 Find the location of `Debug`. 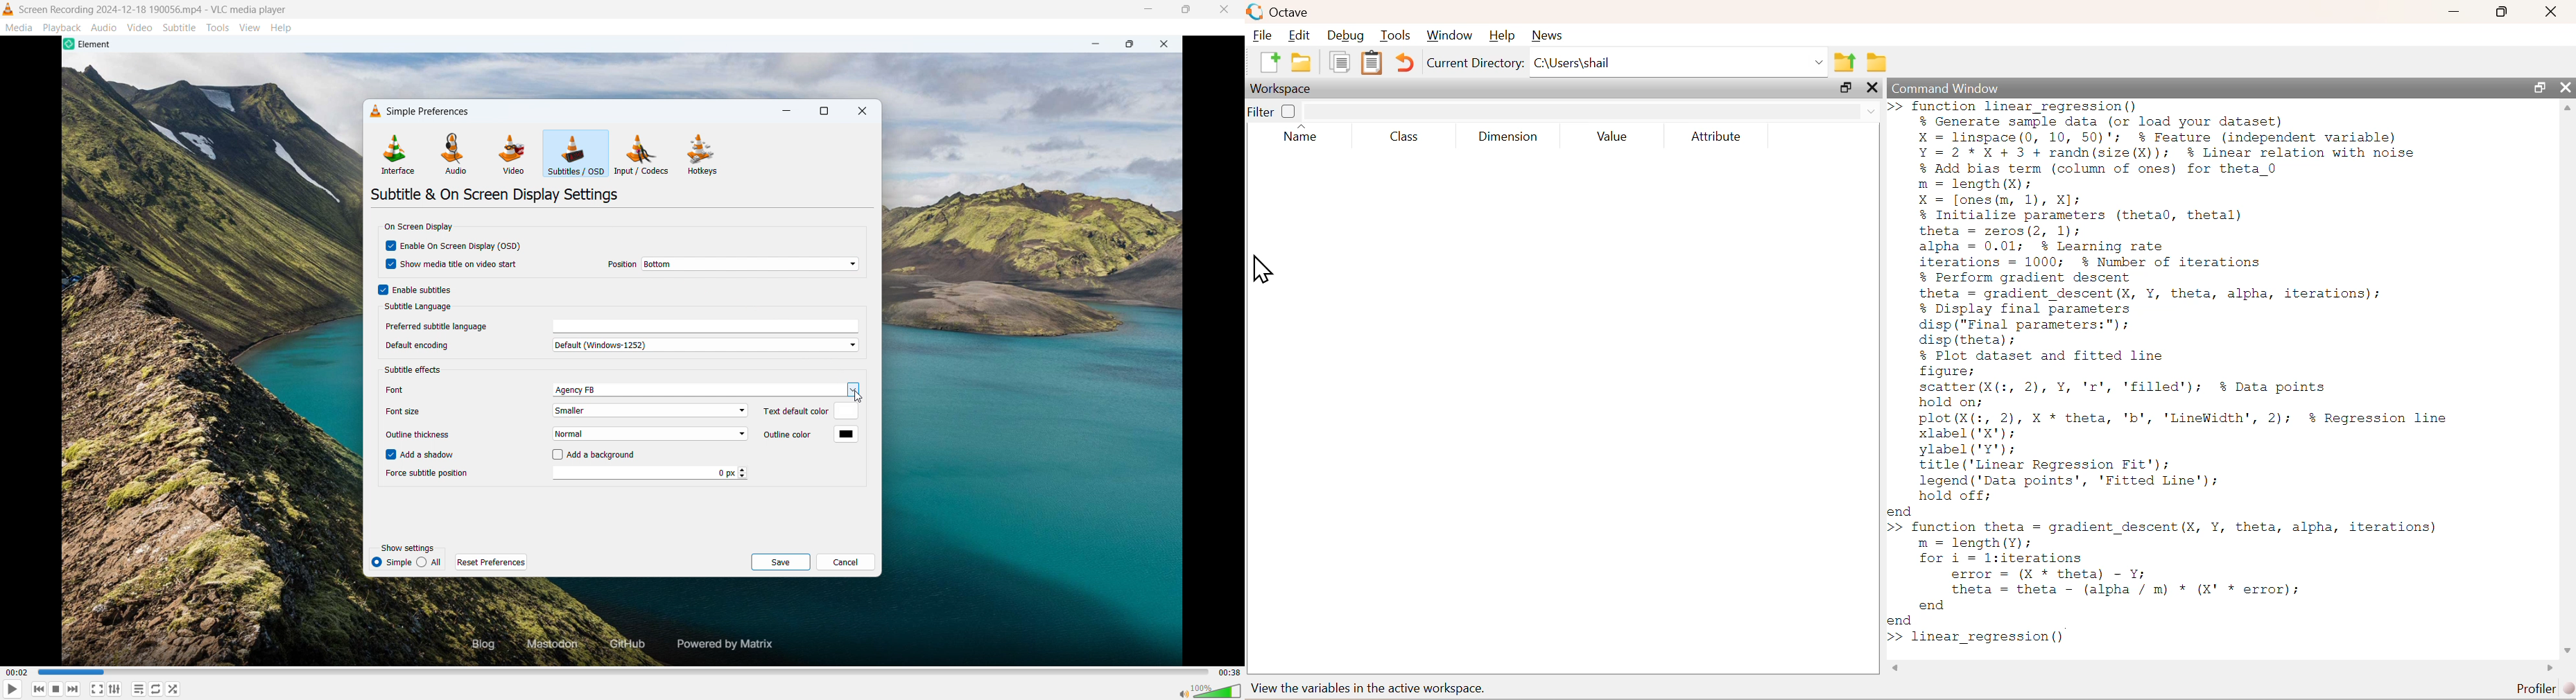

Debug is located at coordinates (1346, 35).